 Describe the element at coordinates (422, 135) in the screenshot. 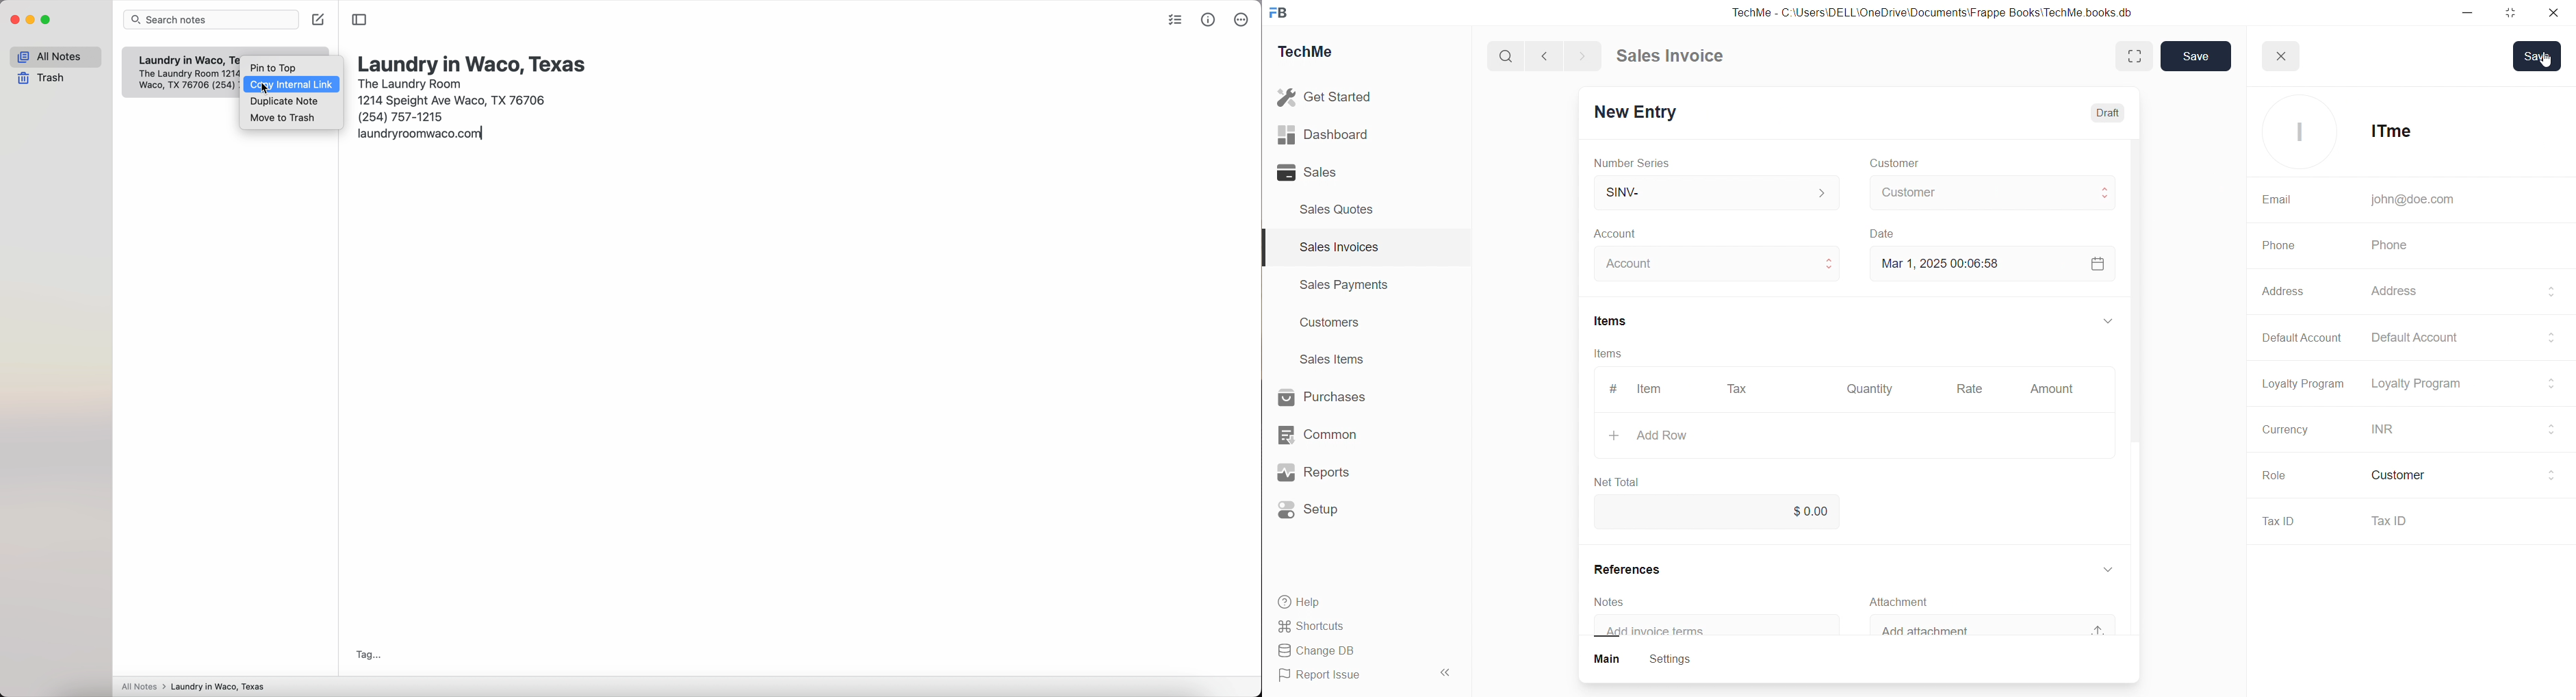

I see `laundryroomwaco.com` at that location.